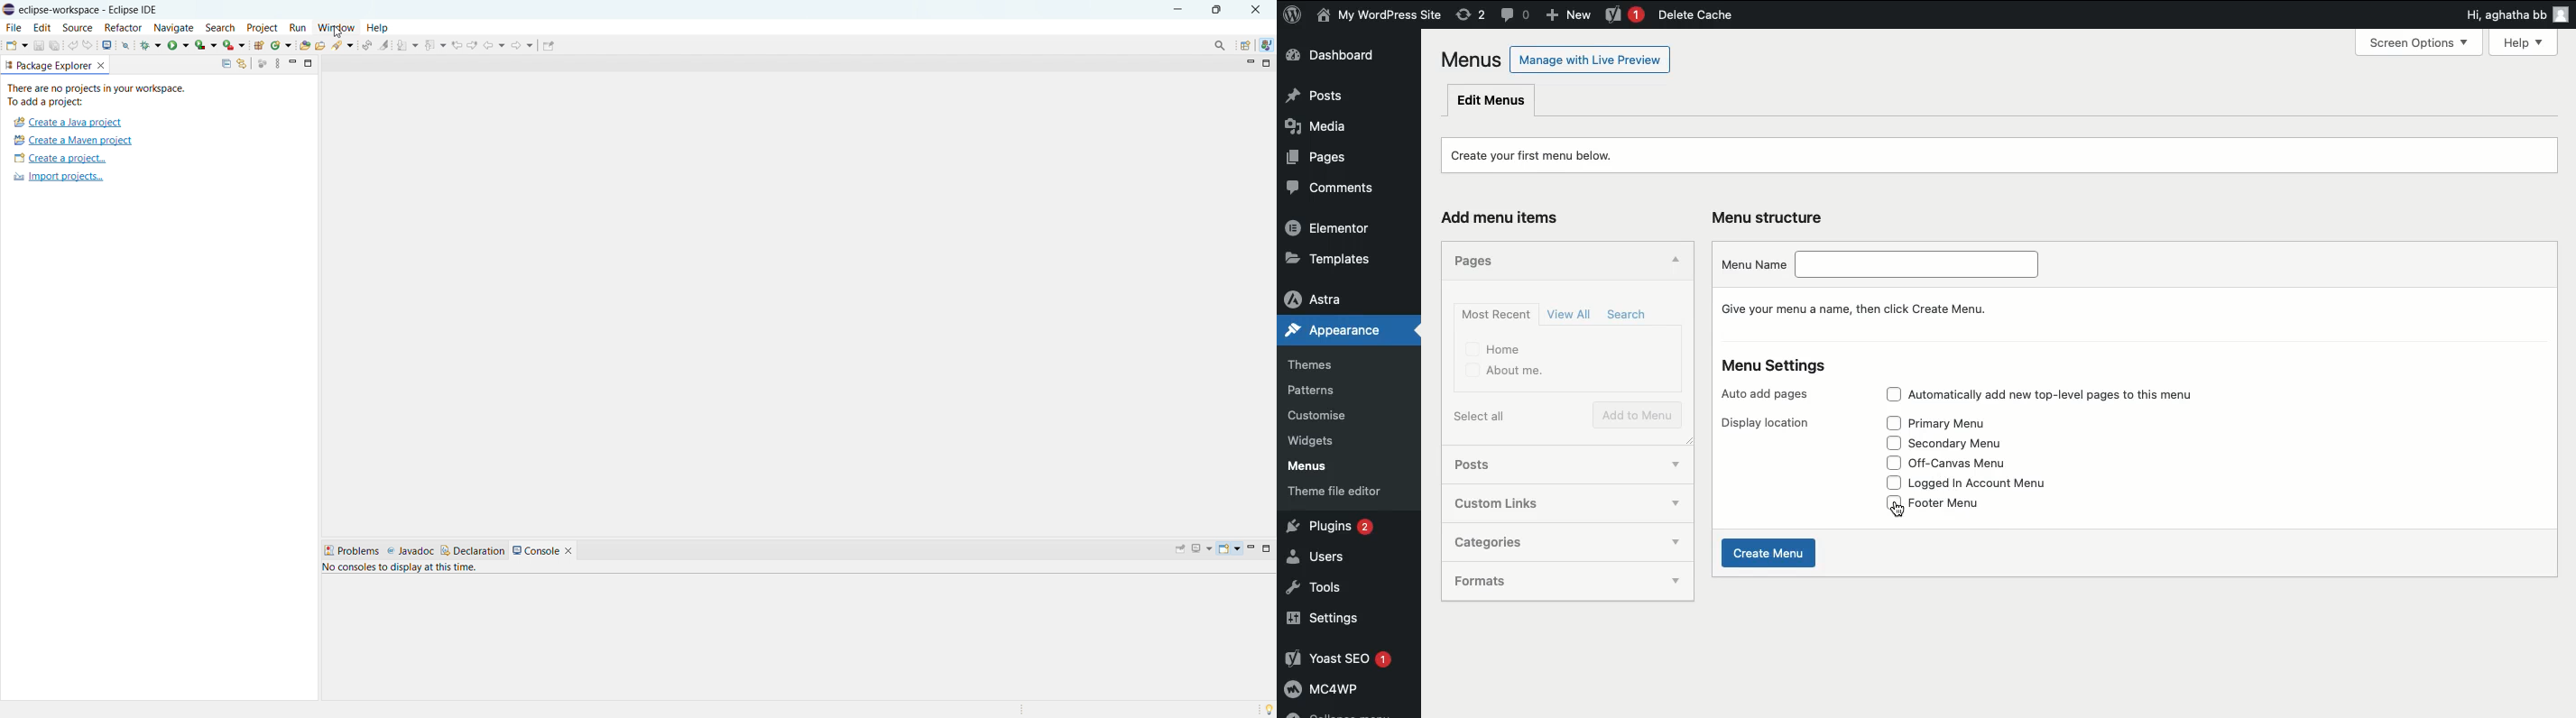 This screenshot has width=2576, height=728. What do you see at coordinates (1676, 259) in the screenshot?
I see `Hide` at bounding box center [1676, 259].